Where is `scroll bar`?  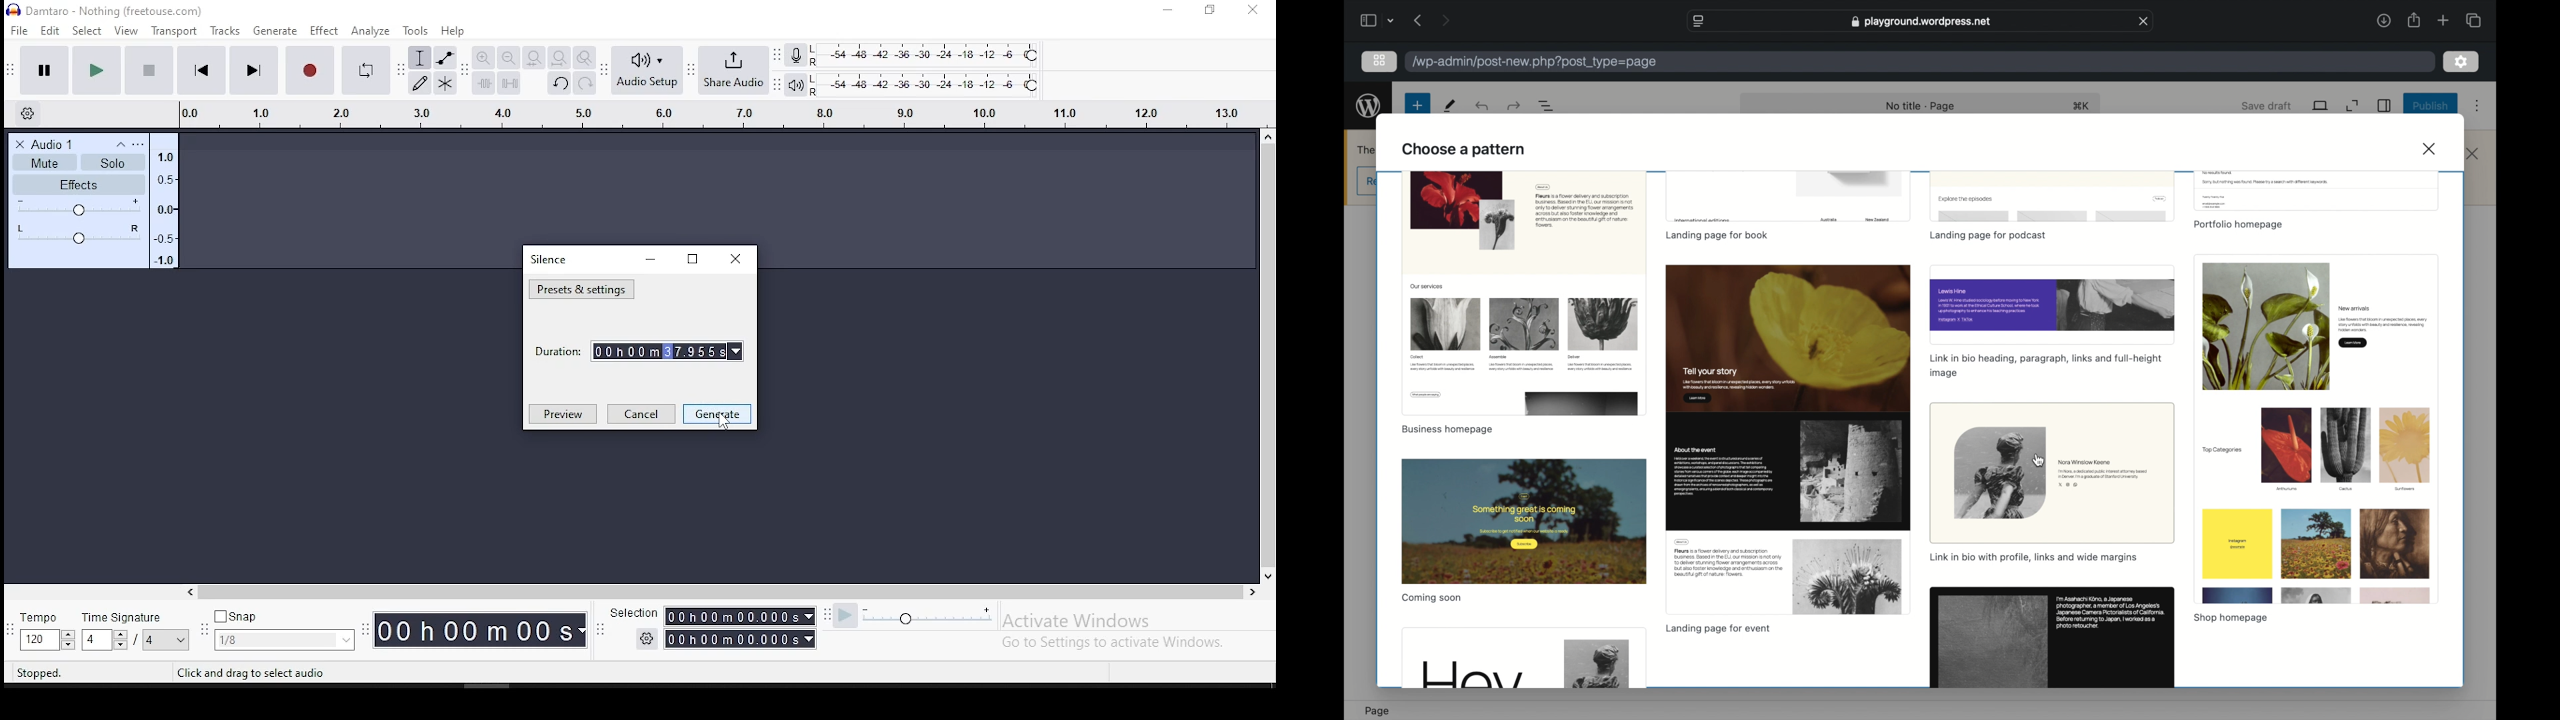 scroll bar is located at coordinates (721, 590).